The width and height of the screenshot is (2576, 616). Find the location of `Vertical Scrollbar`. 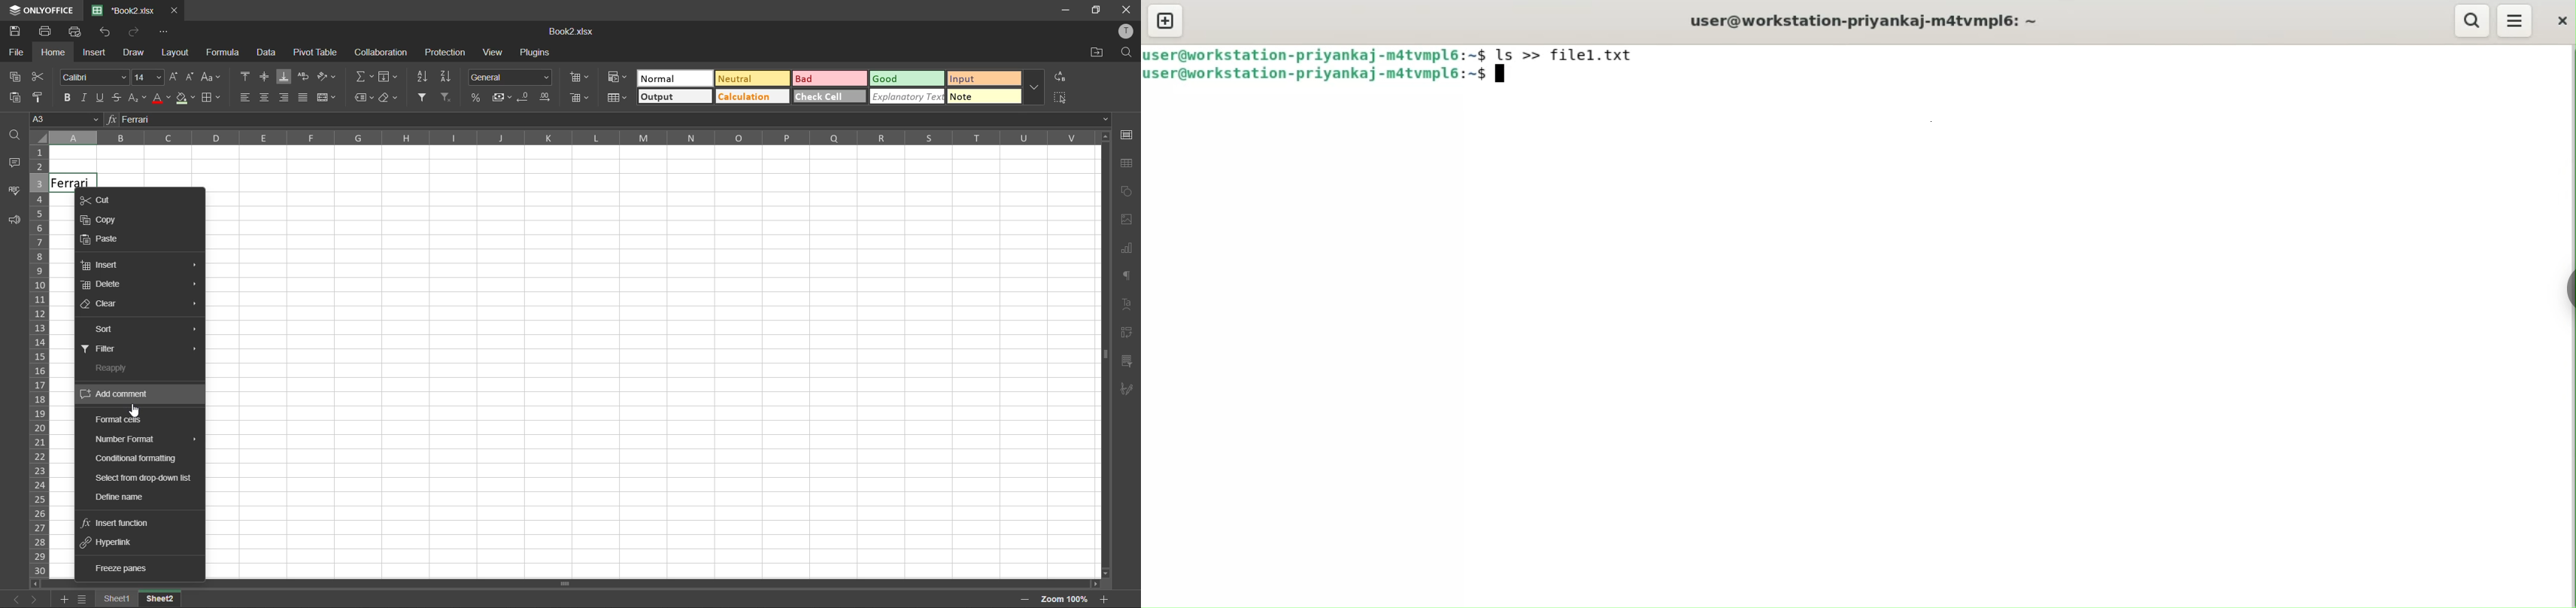

Vertical Scrollbar is located at coordinates (536, 582).